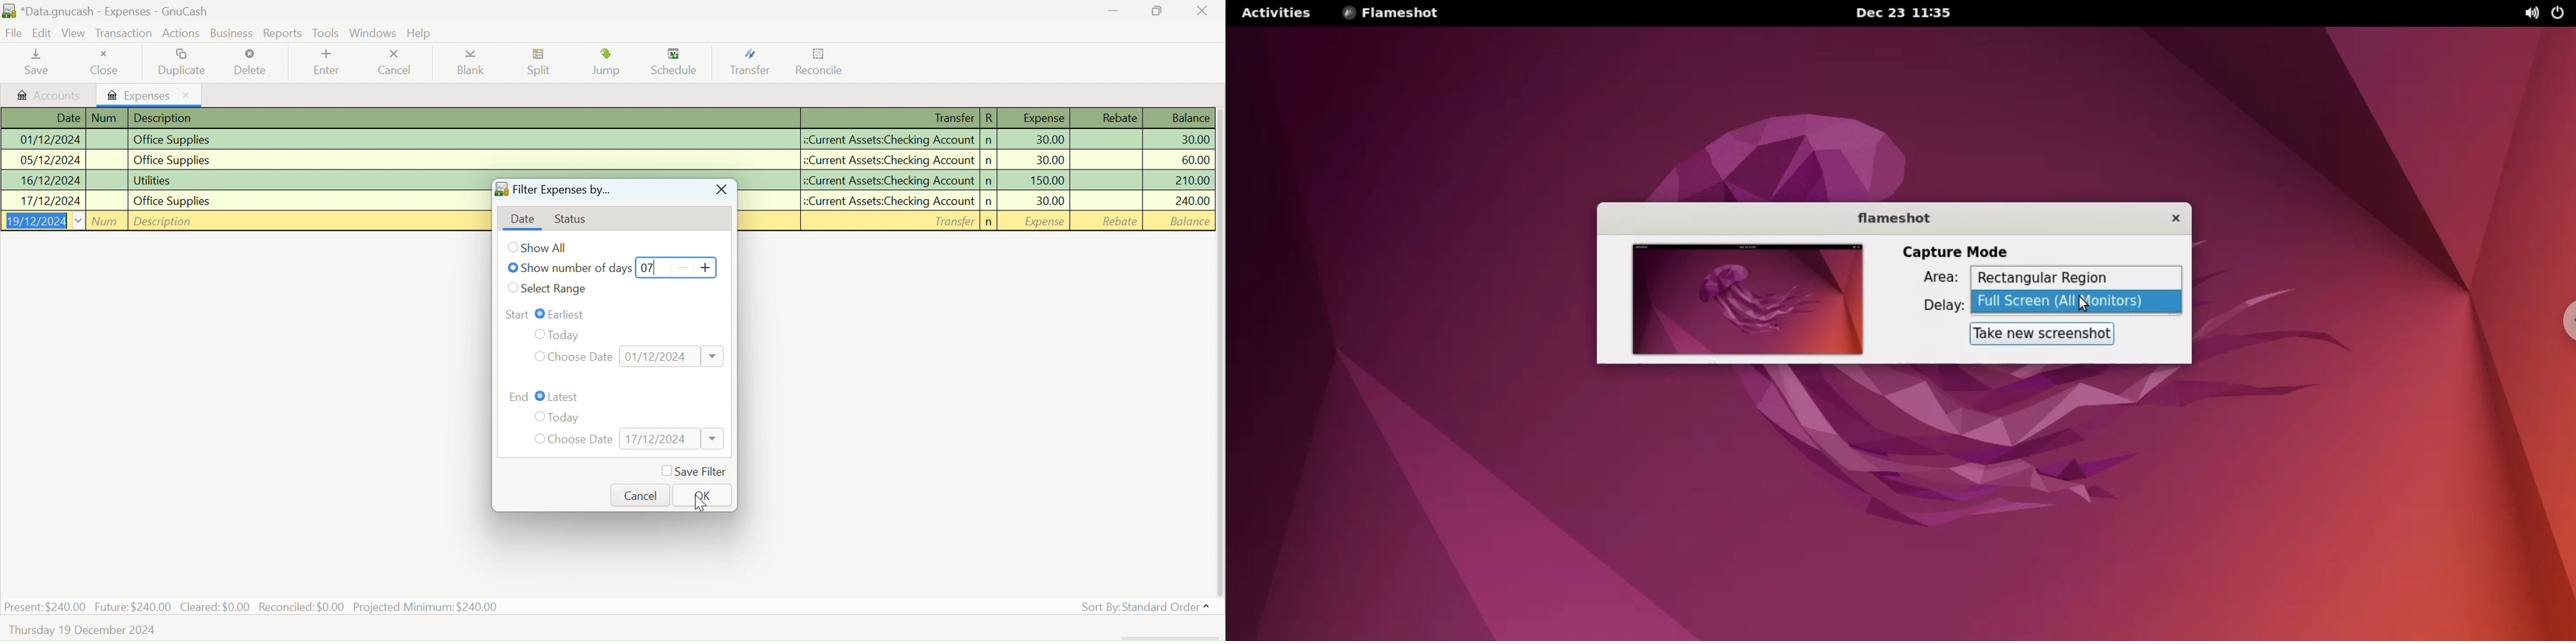 This screenshot has height=644, width=2576. I want to click on Edit, so click(43, 34).